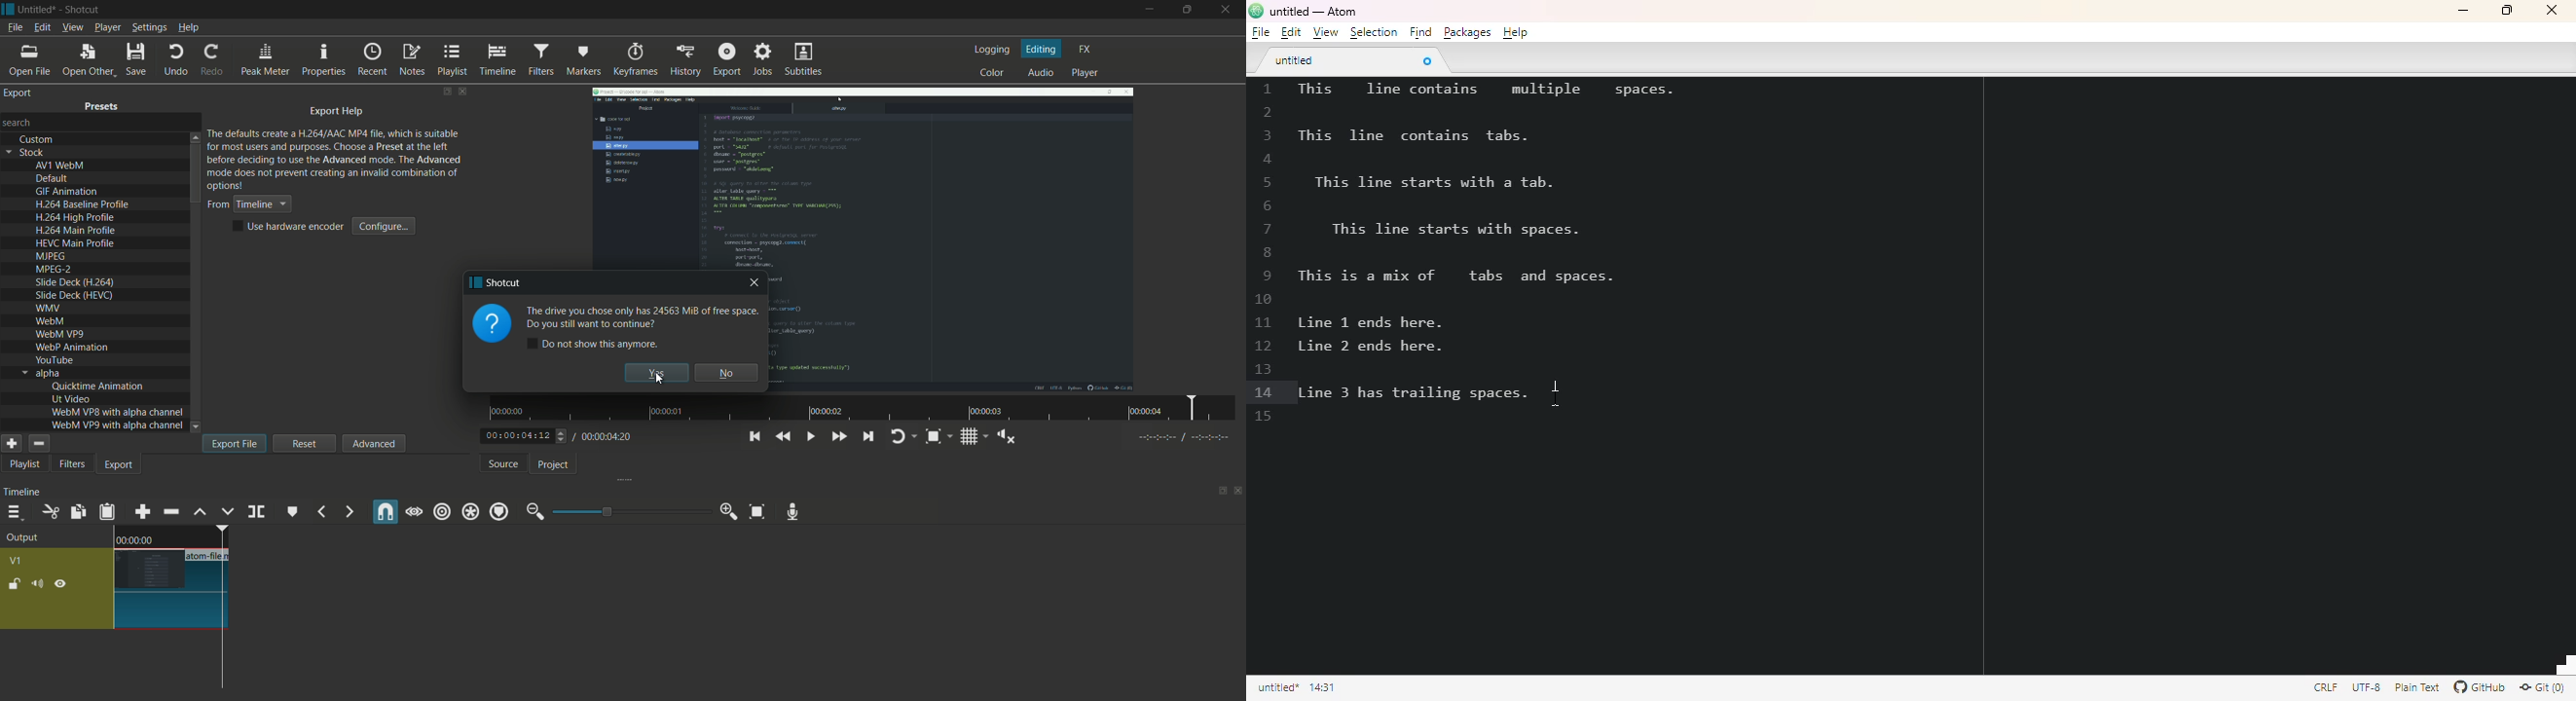 The height and width of the screenshot is (728, 2576). What do you see at coordinates (639, 318) in the screenshot?
I see `text` at bounding box center [639, 318].